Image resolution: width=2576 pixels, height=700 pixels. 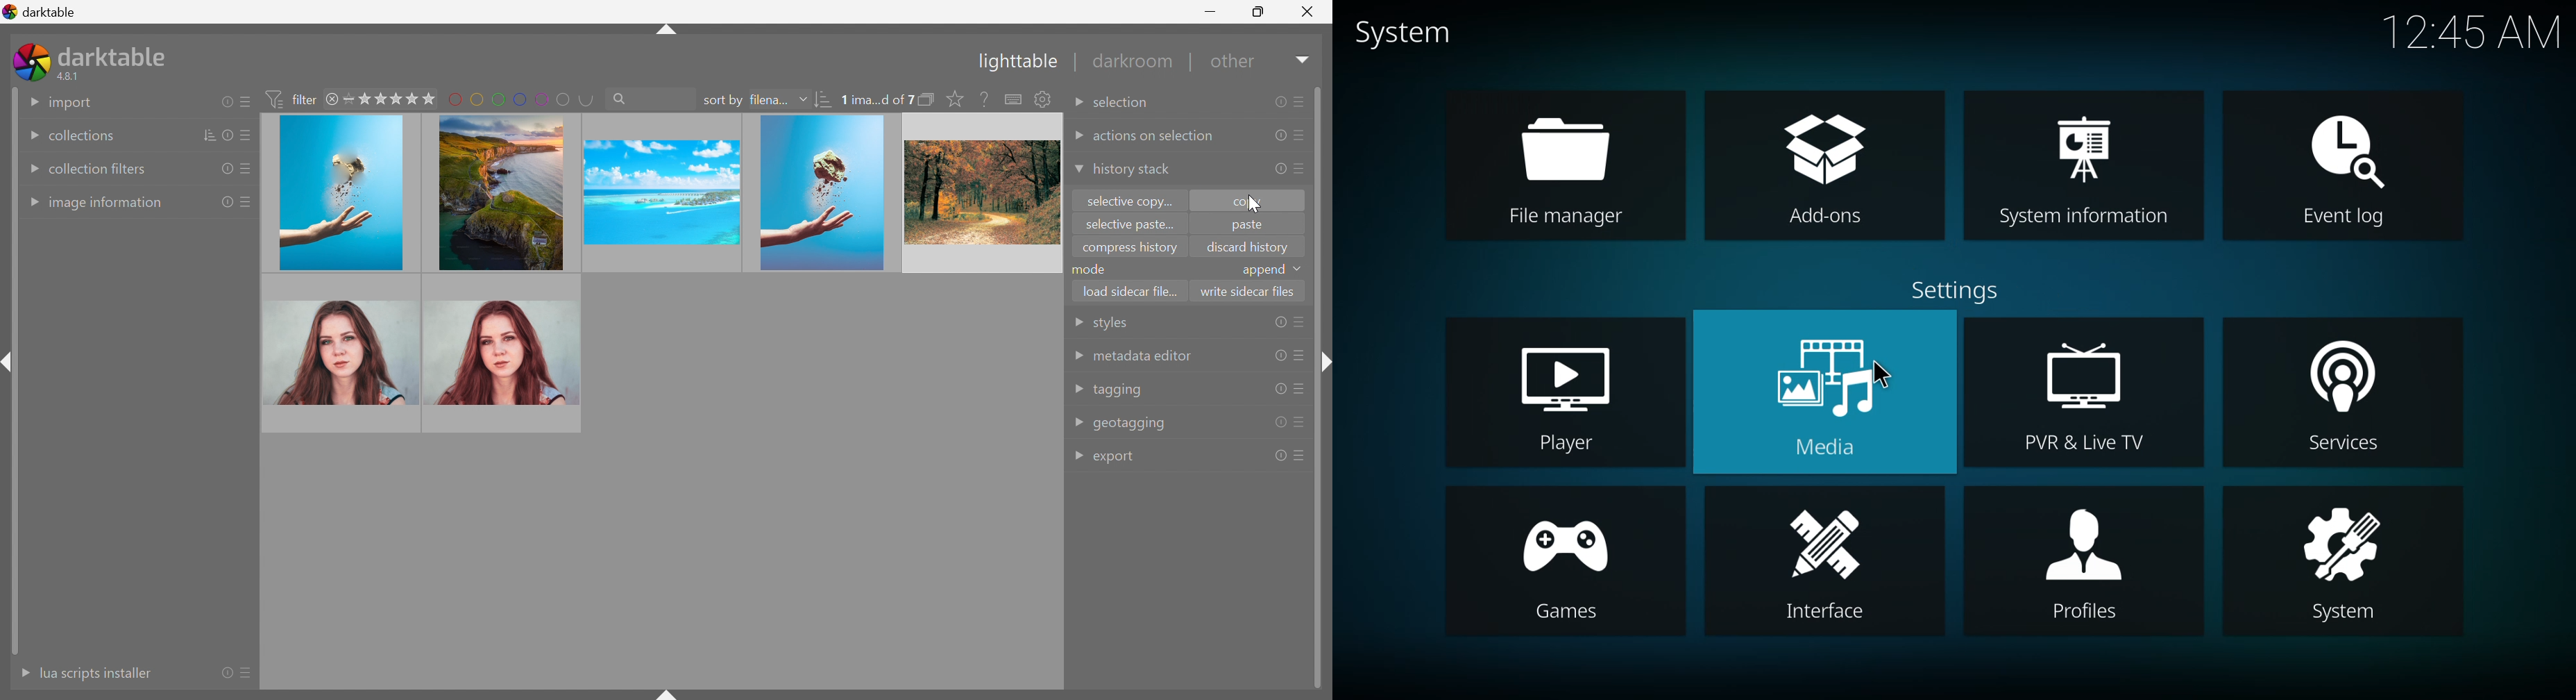 I want to click on shift+ctrl+b, so click(x=668, y=692).